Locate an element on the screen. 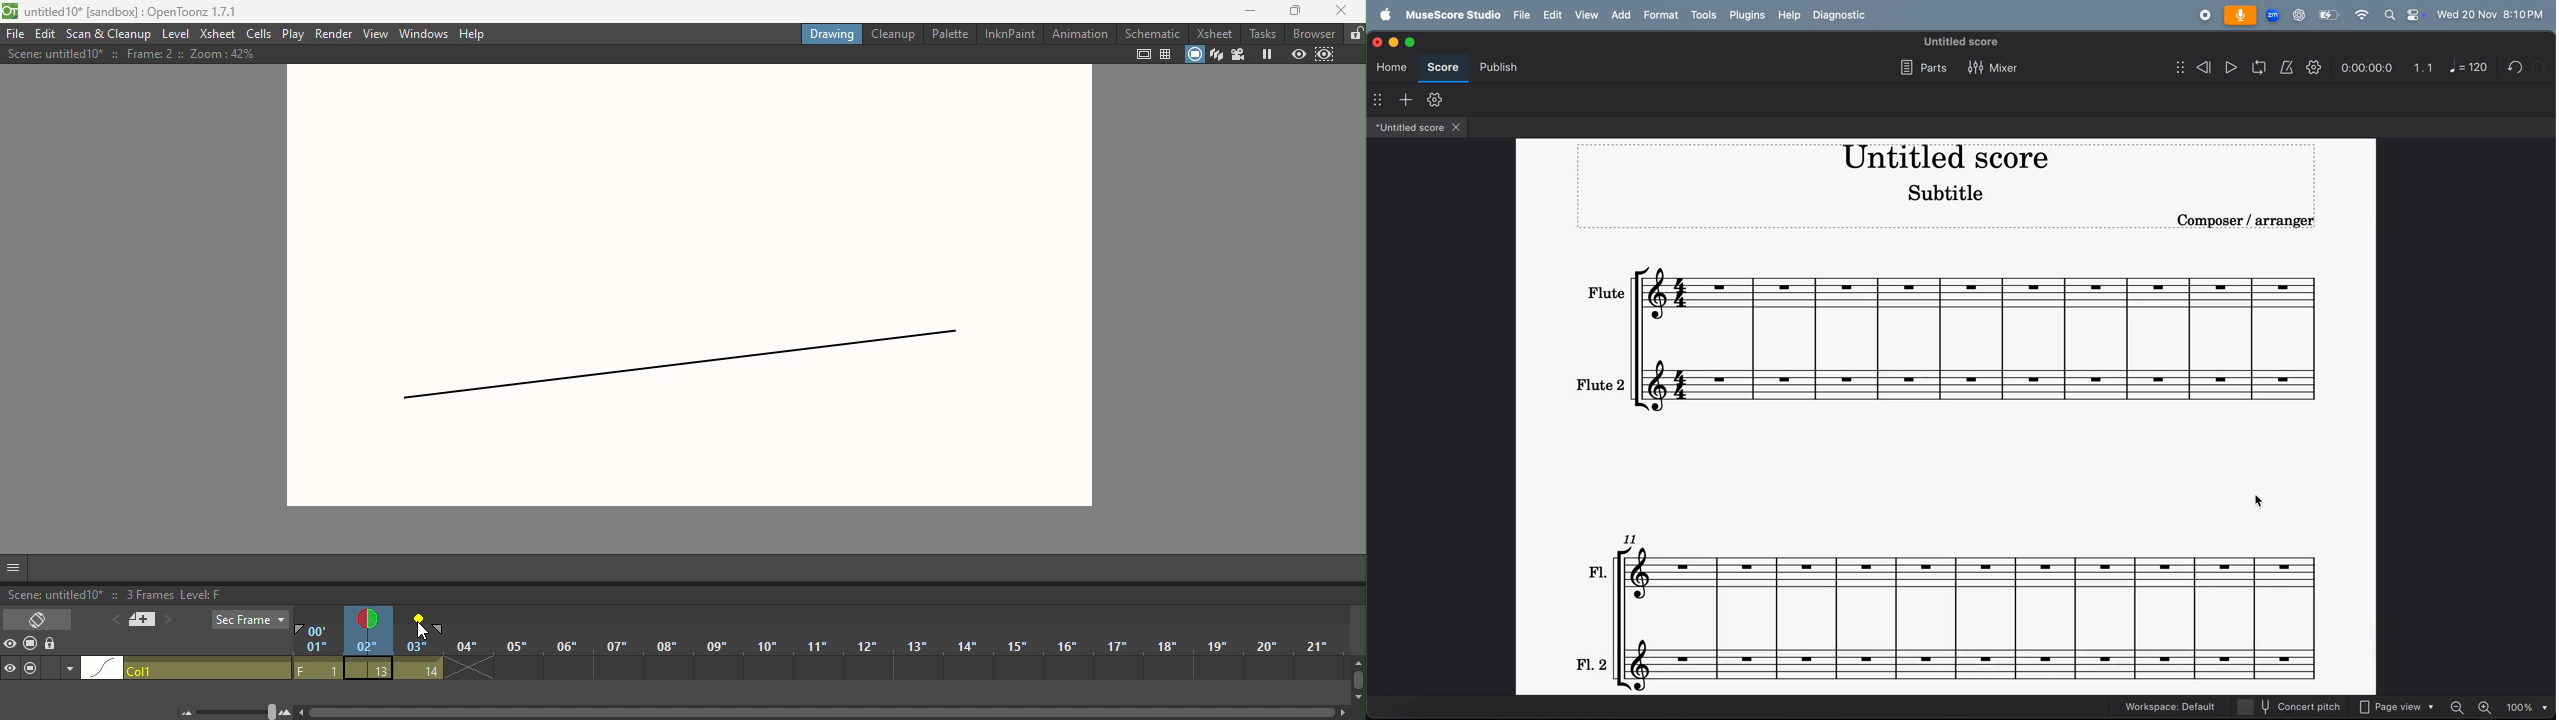 This screenshot has height=728, width=2576. untitled score is located at coordinates (1960, 40).